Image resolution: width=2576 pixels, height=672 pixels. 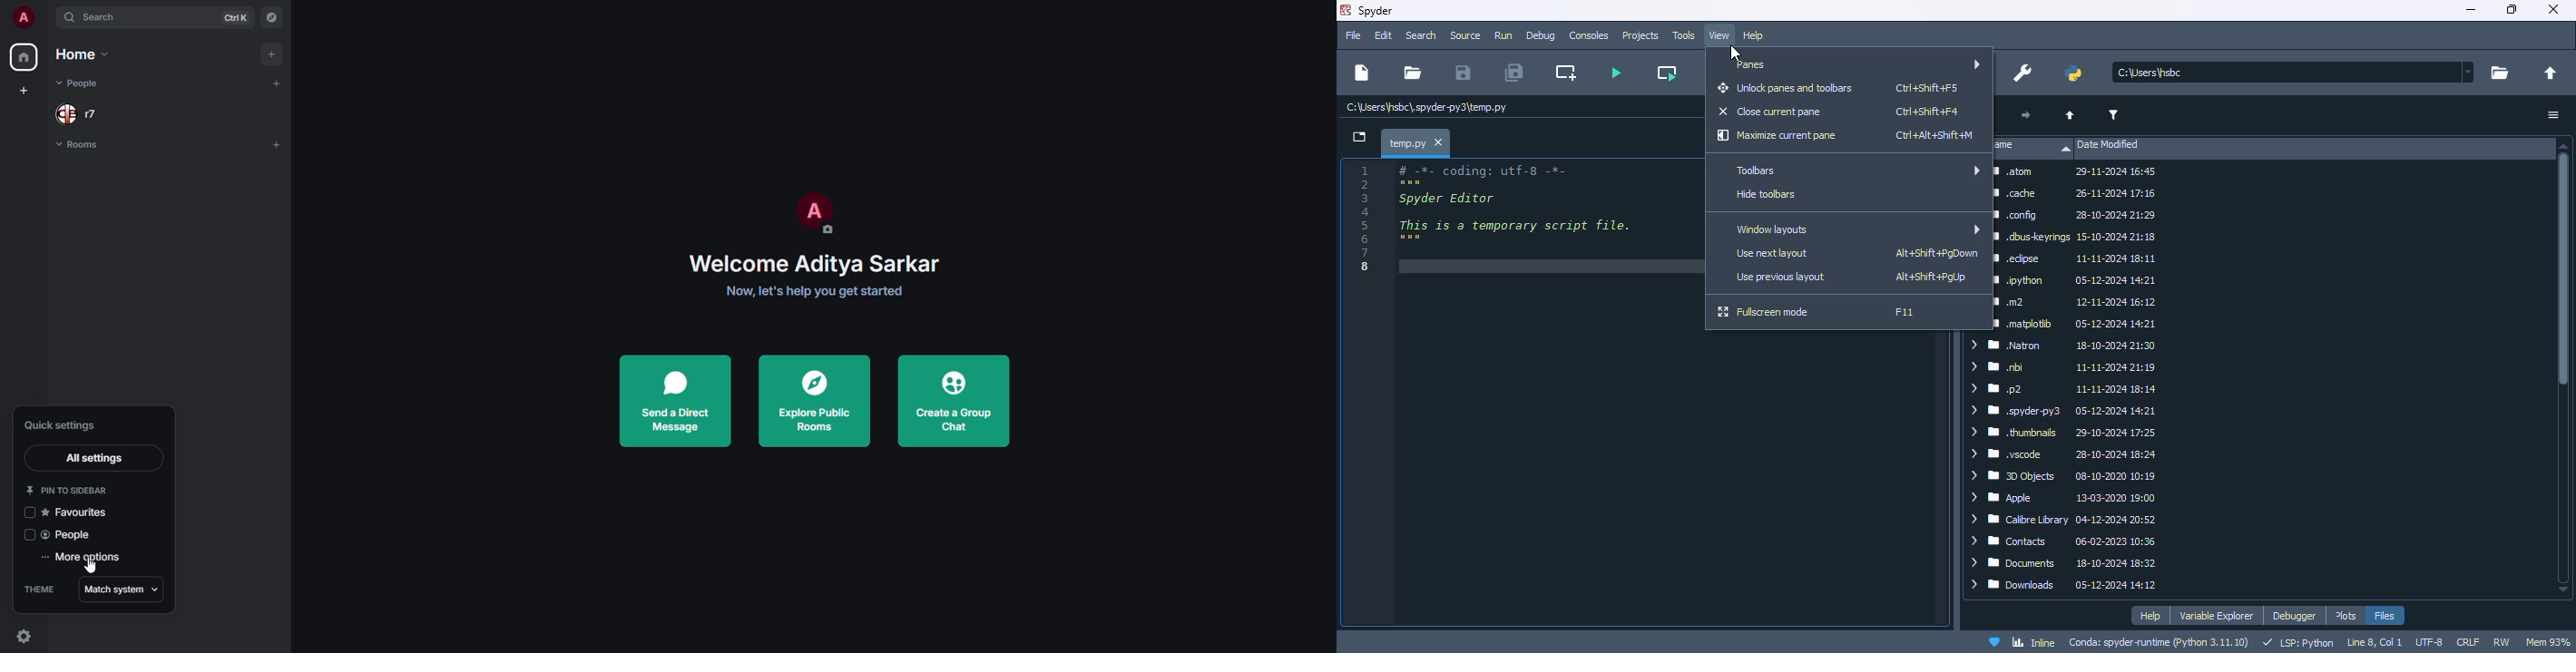 I want to click on line 8, col 1, so click(x=2375, y=643).